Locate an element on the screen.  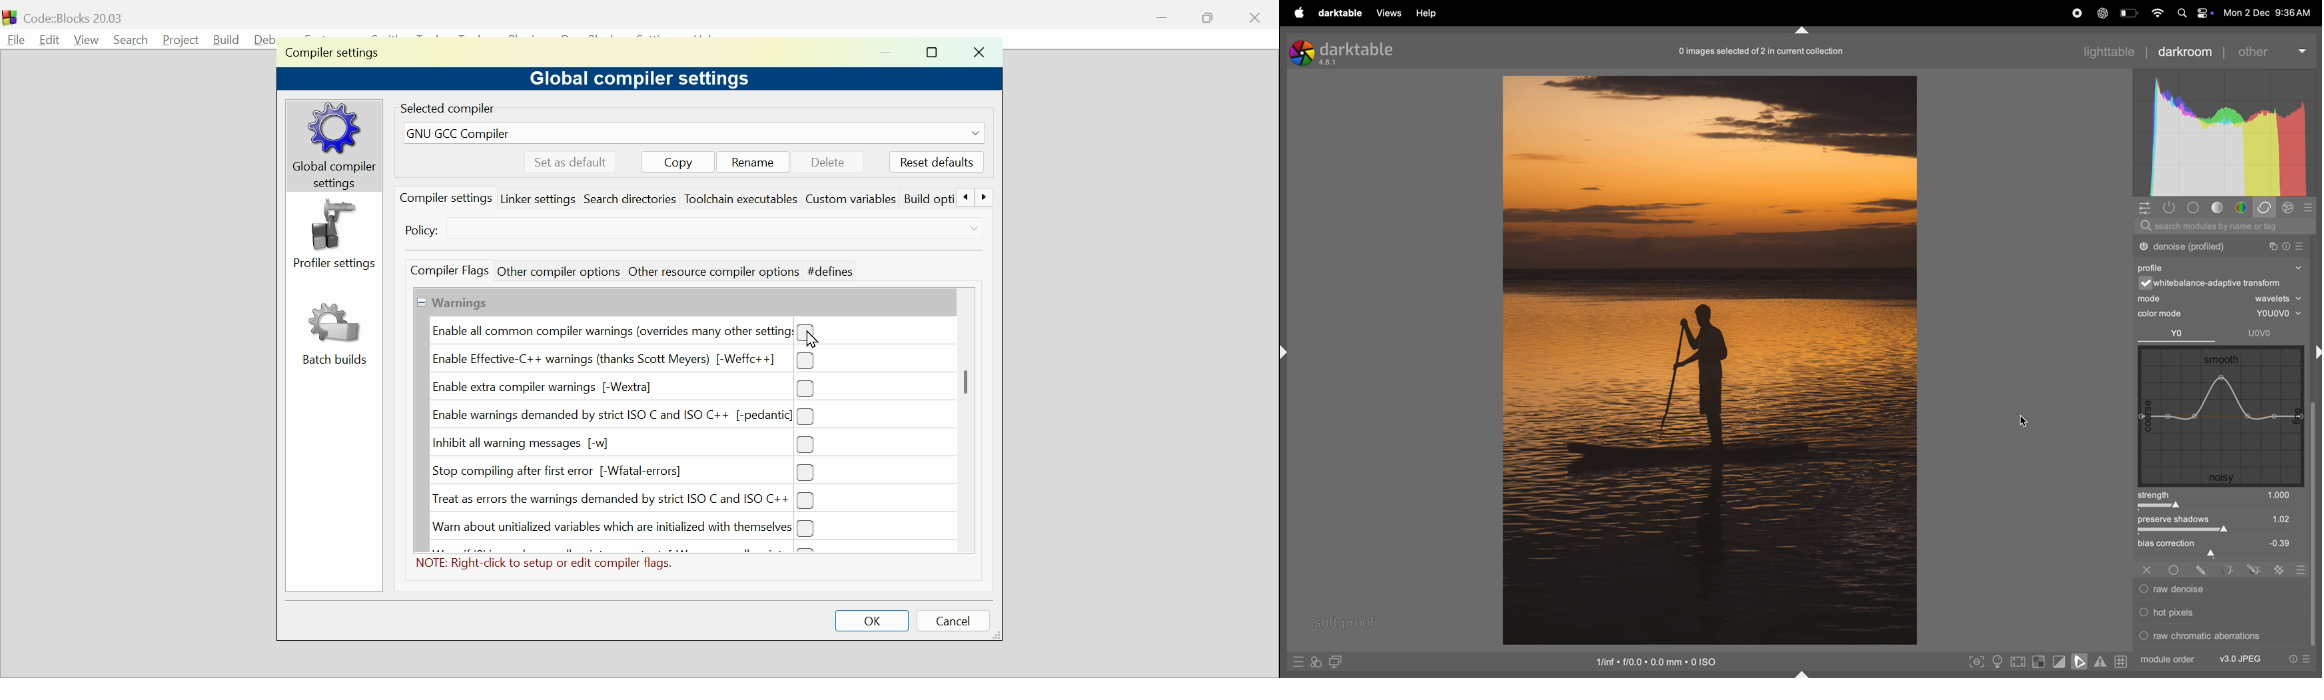
toggle indication for raw exposure is located at coordinates (2039, 662).